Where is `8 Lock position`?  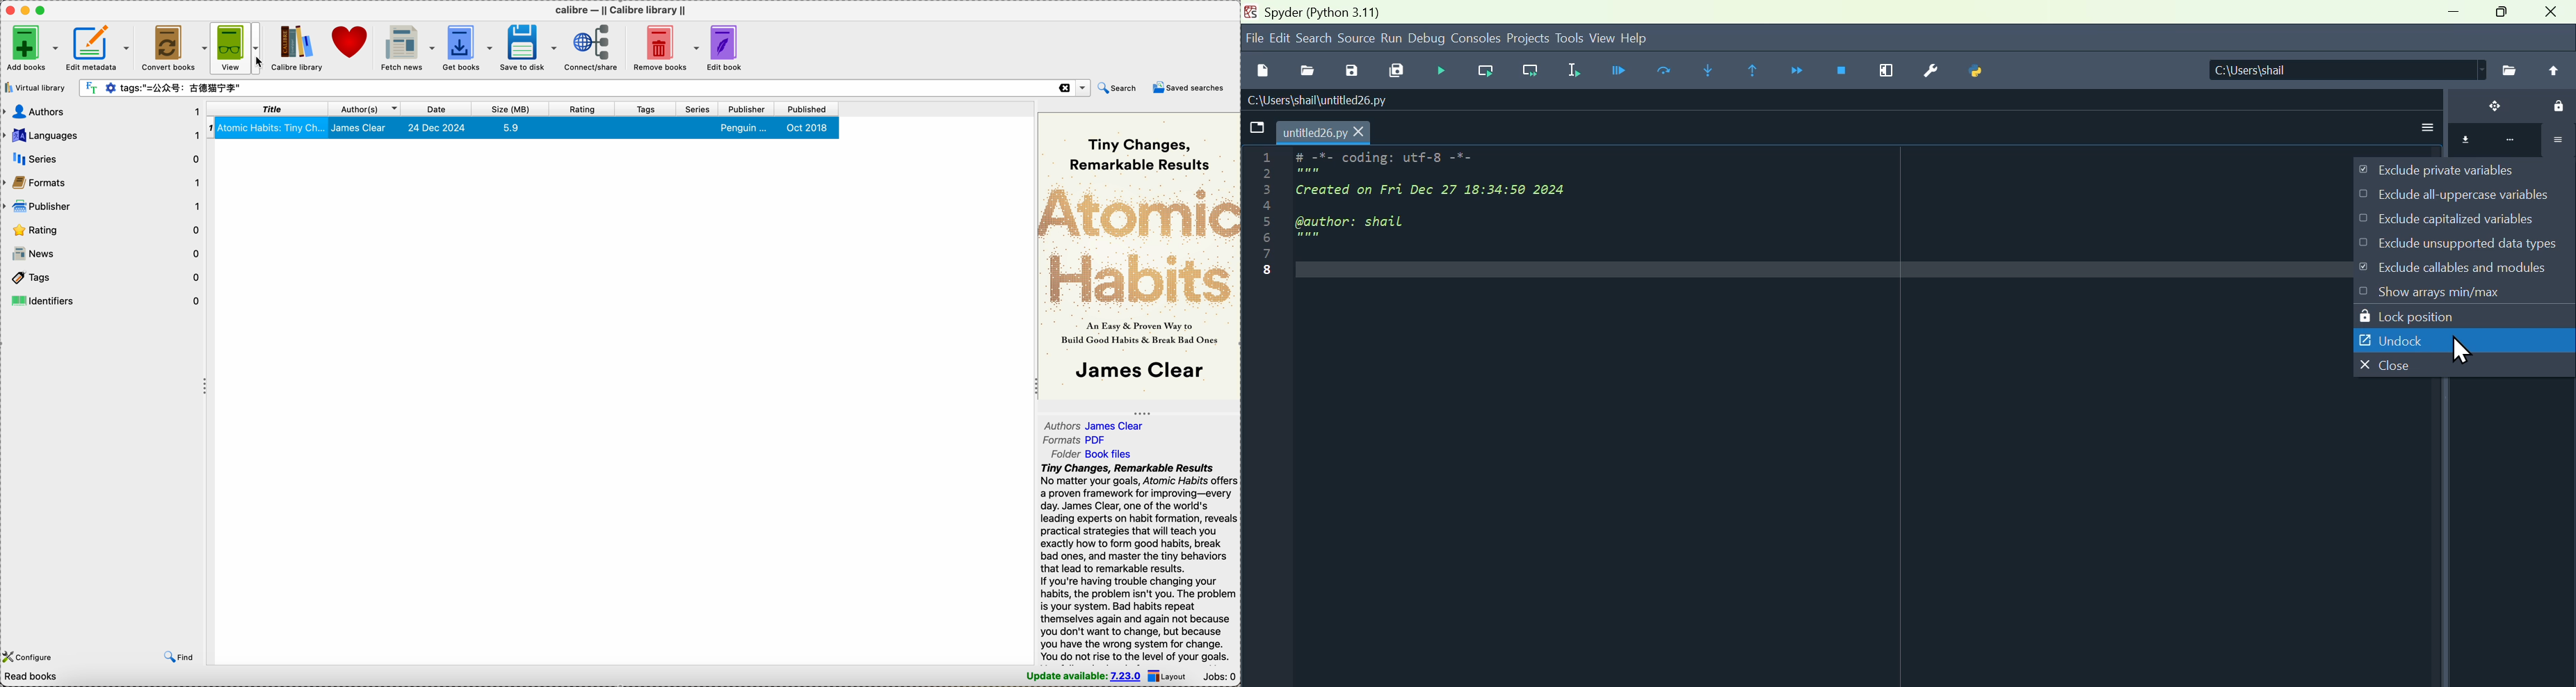
8 Lock position is located at coordinates (2424, 314).